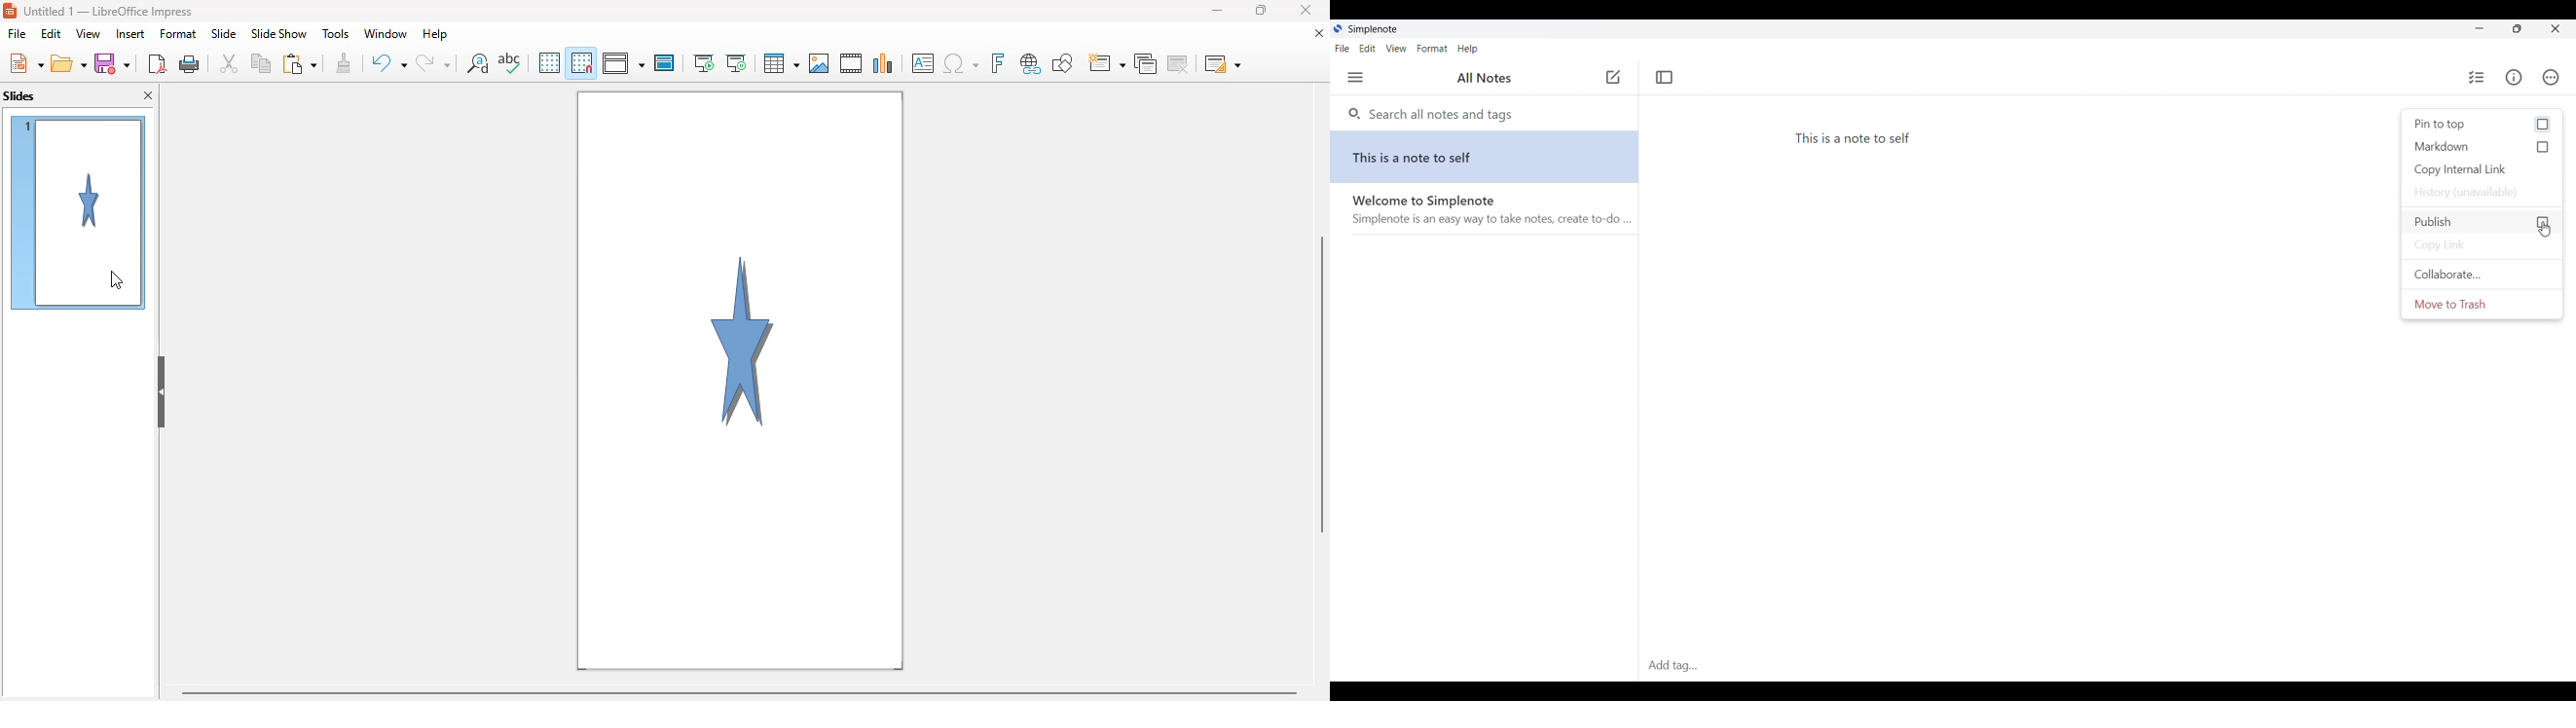 The image size is (2576, 728). Describe the element at coordinates (1342, 49) in the screenshot. I see `File` at that location.